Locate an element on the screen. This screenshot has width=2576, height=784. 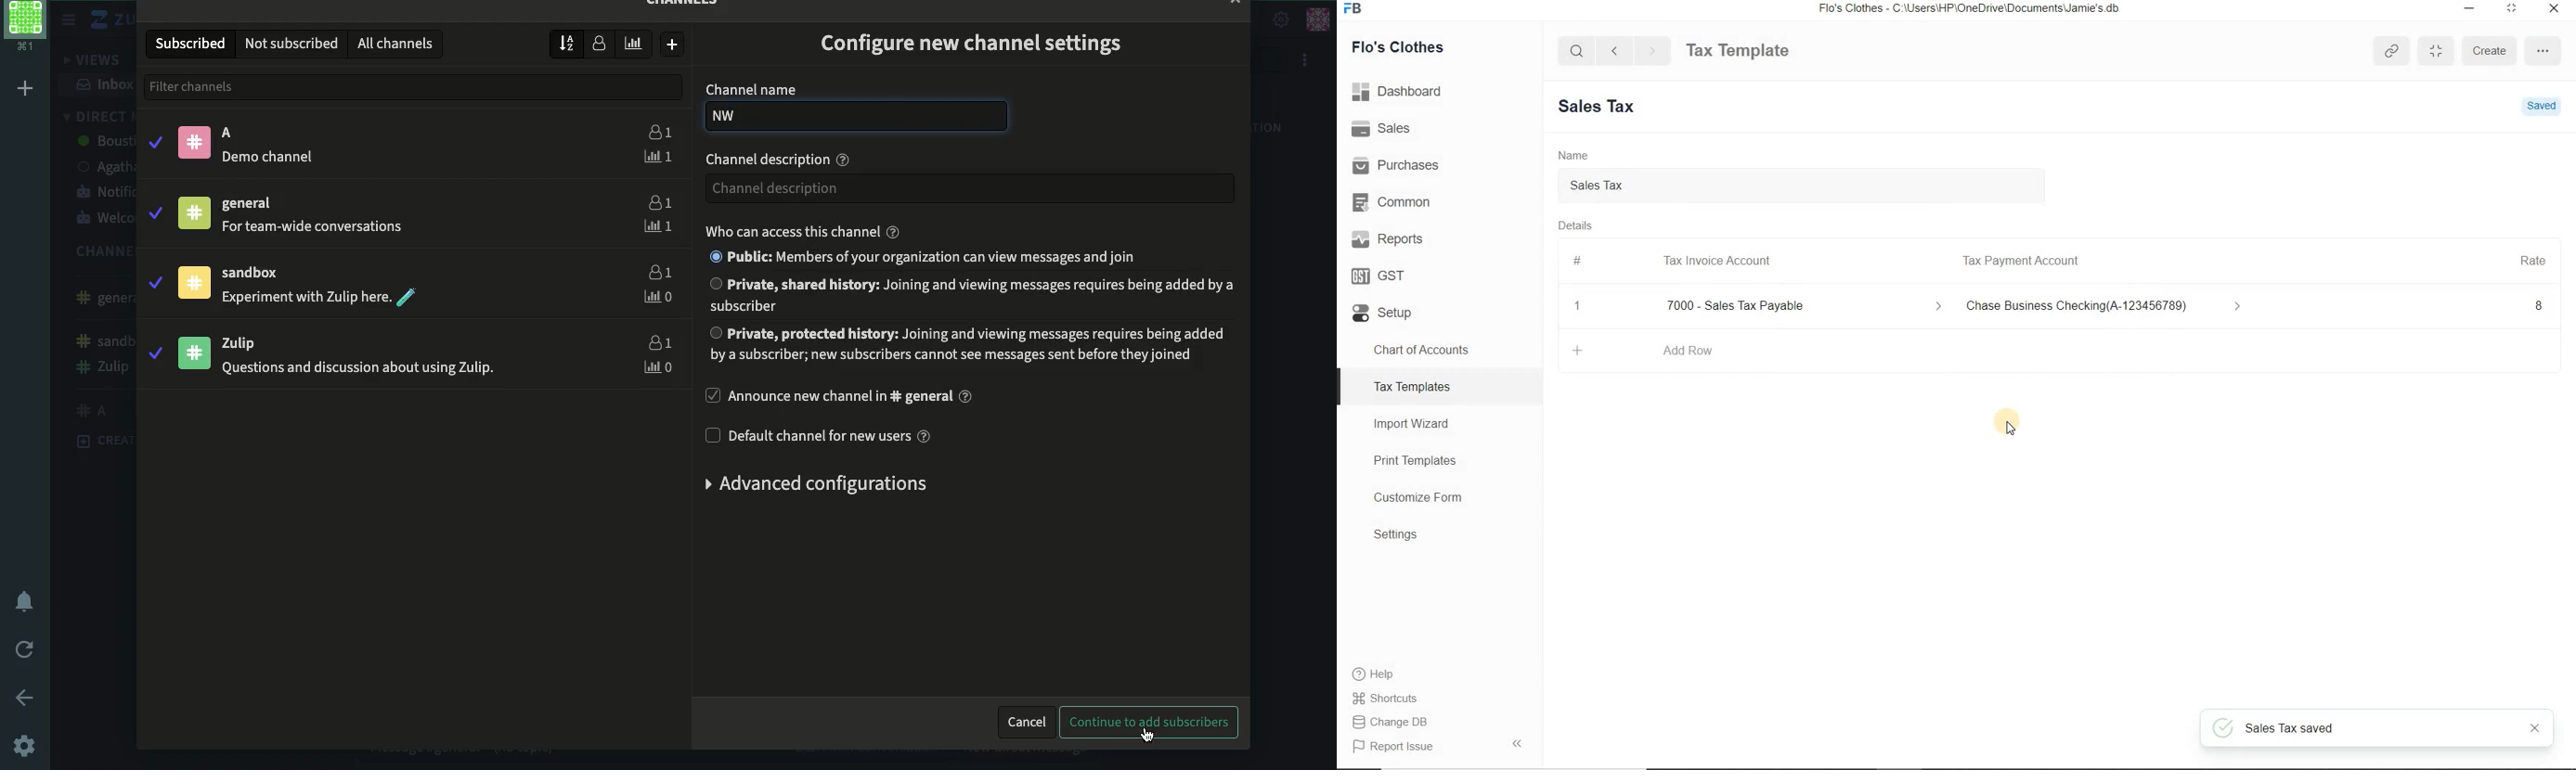
Sales Tax Saved is located at coordinates (2379, 729).